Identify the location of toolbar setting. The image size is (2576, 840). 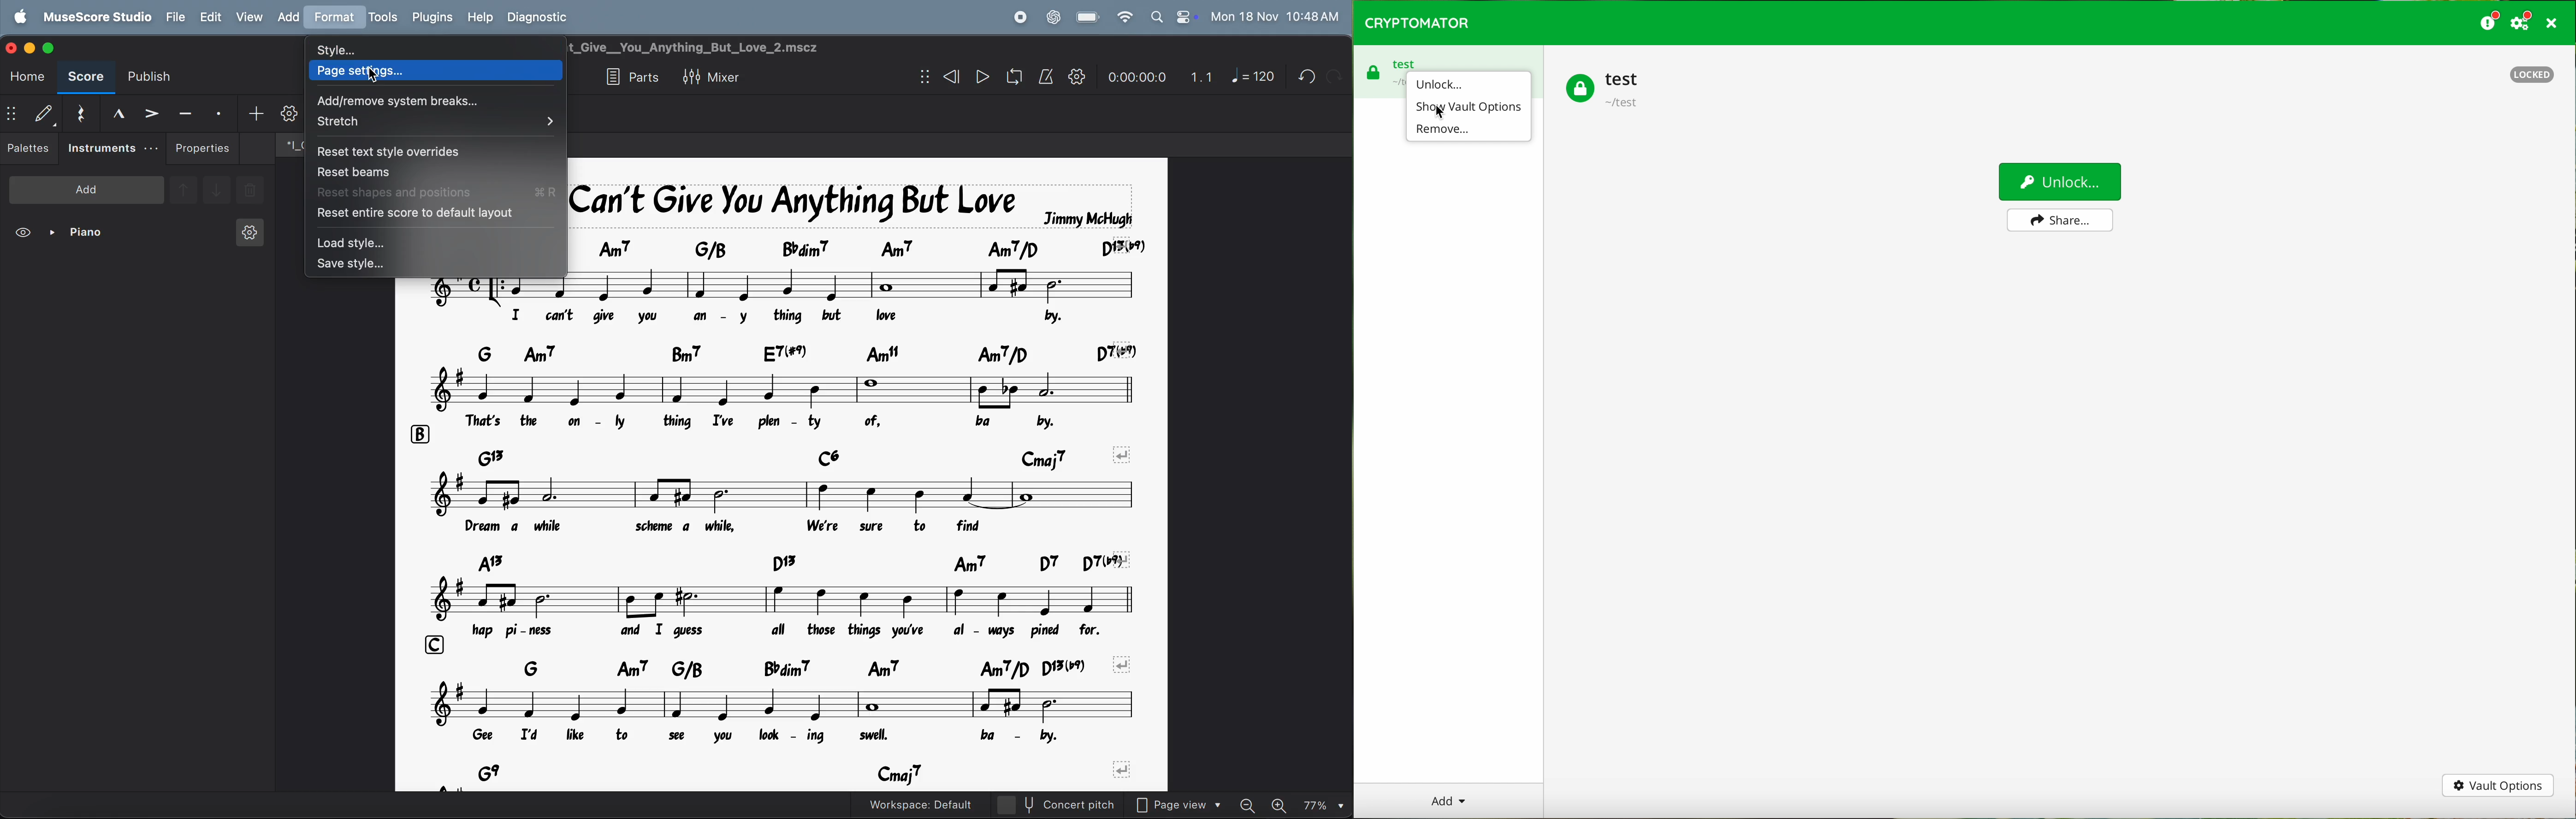
(289, 113).